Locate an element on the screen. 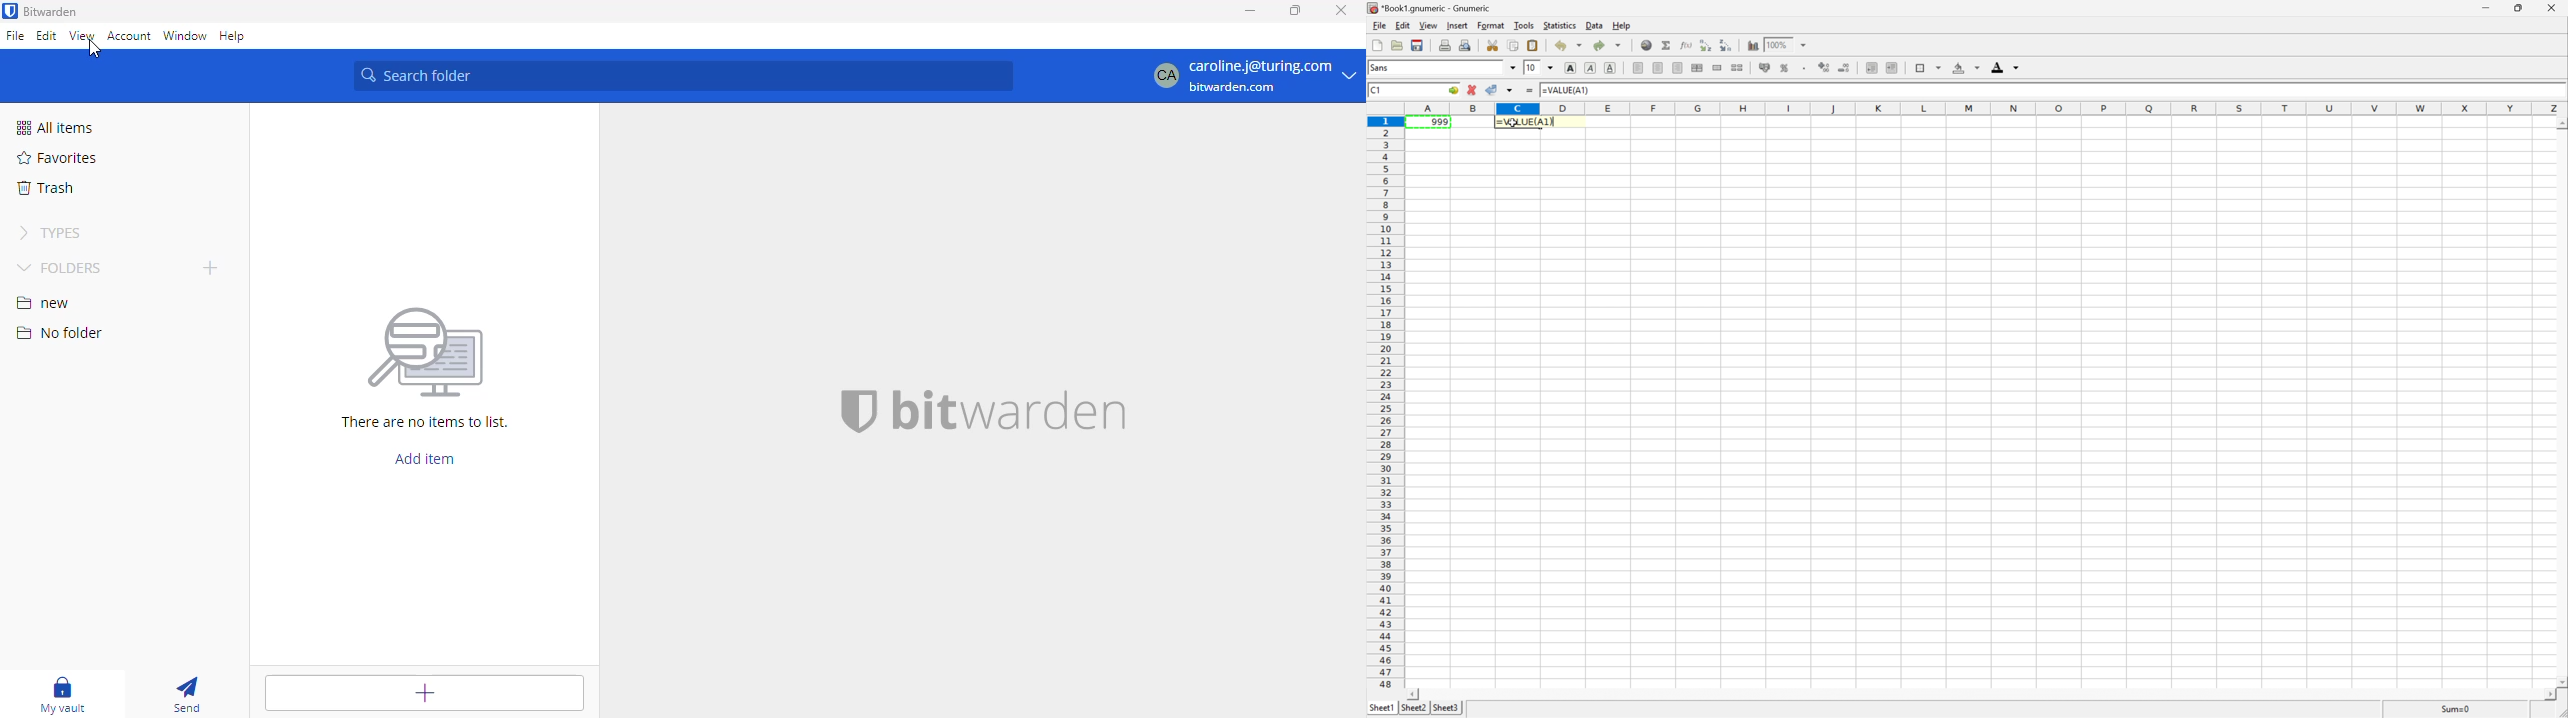  open is located at coordinates (1397, 44).